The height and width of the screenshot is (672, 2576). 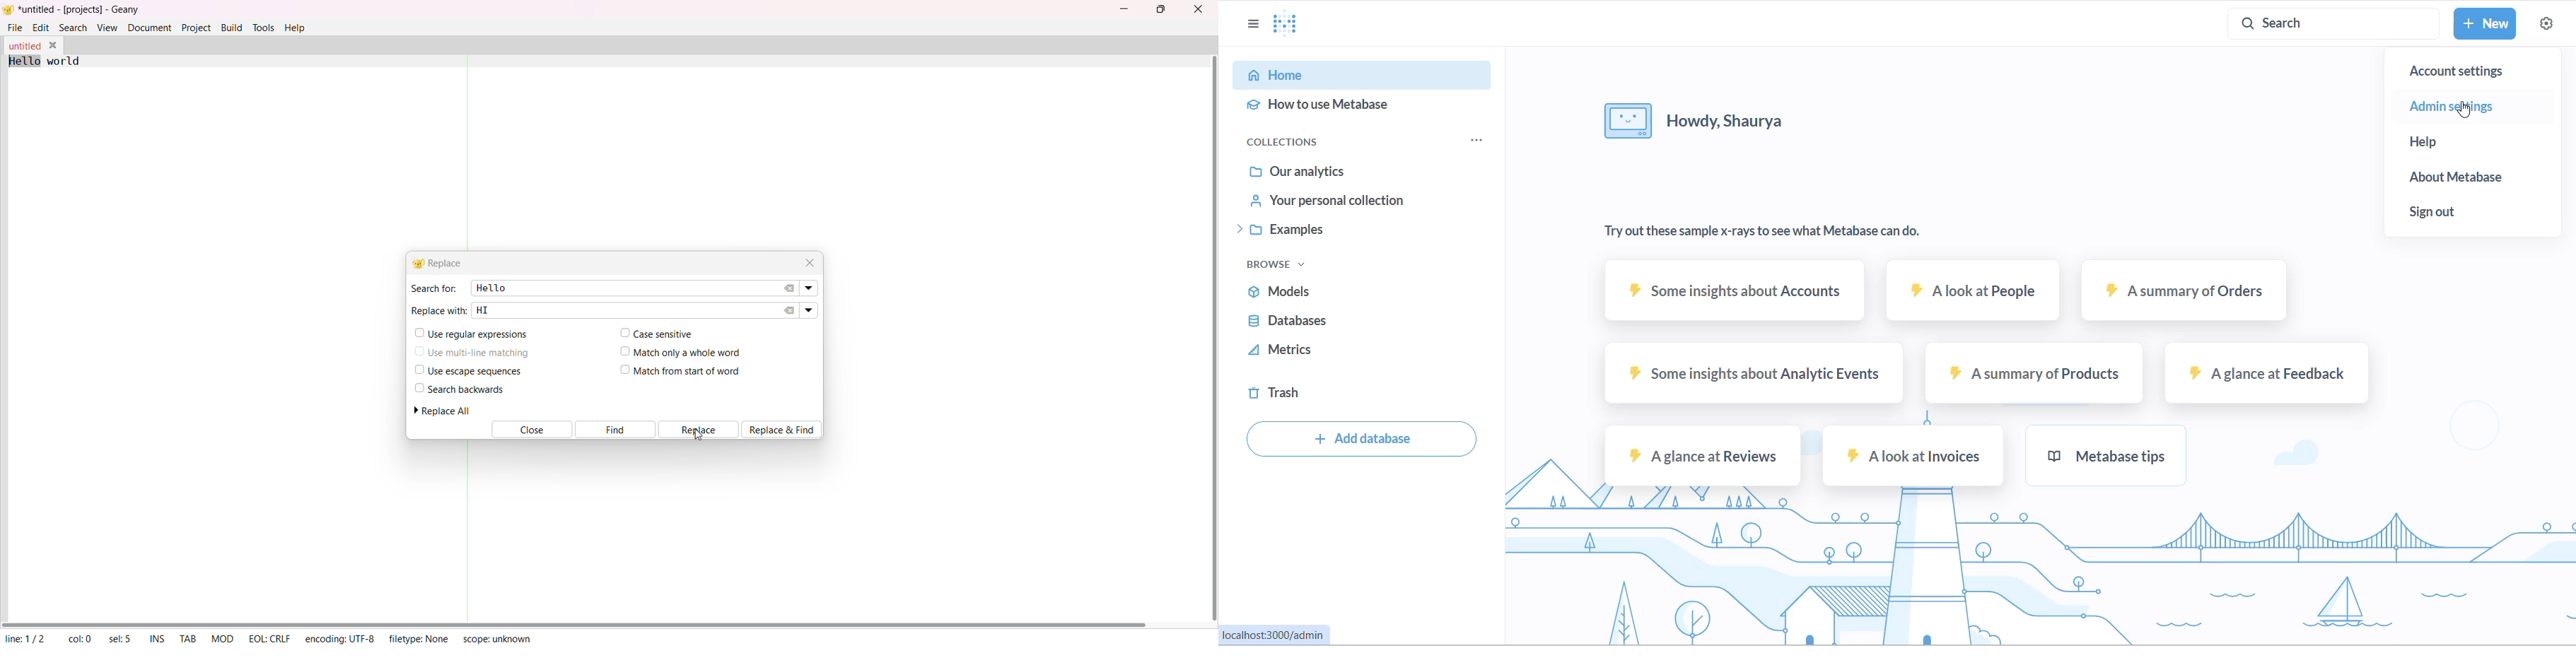 What do you see at coordinates (1362, 440) in the screenshot?
I see `ADD DATABASE` at bounding box center [1362, 440].